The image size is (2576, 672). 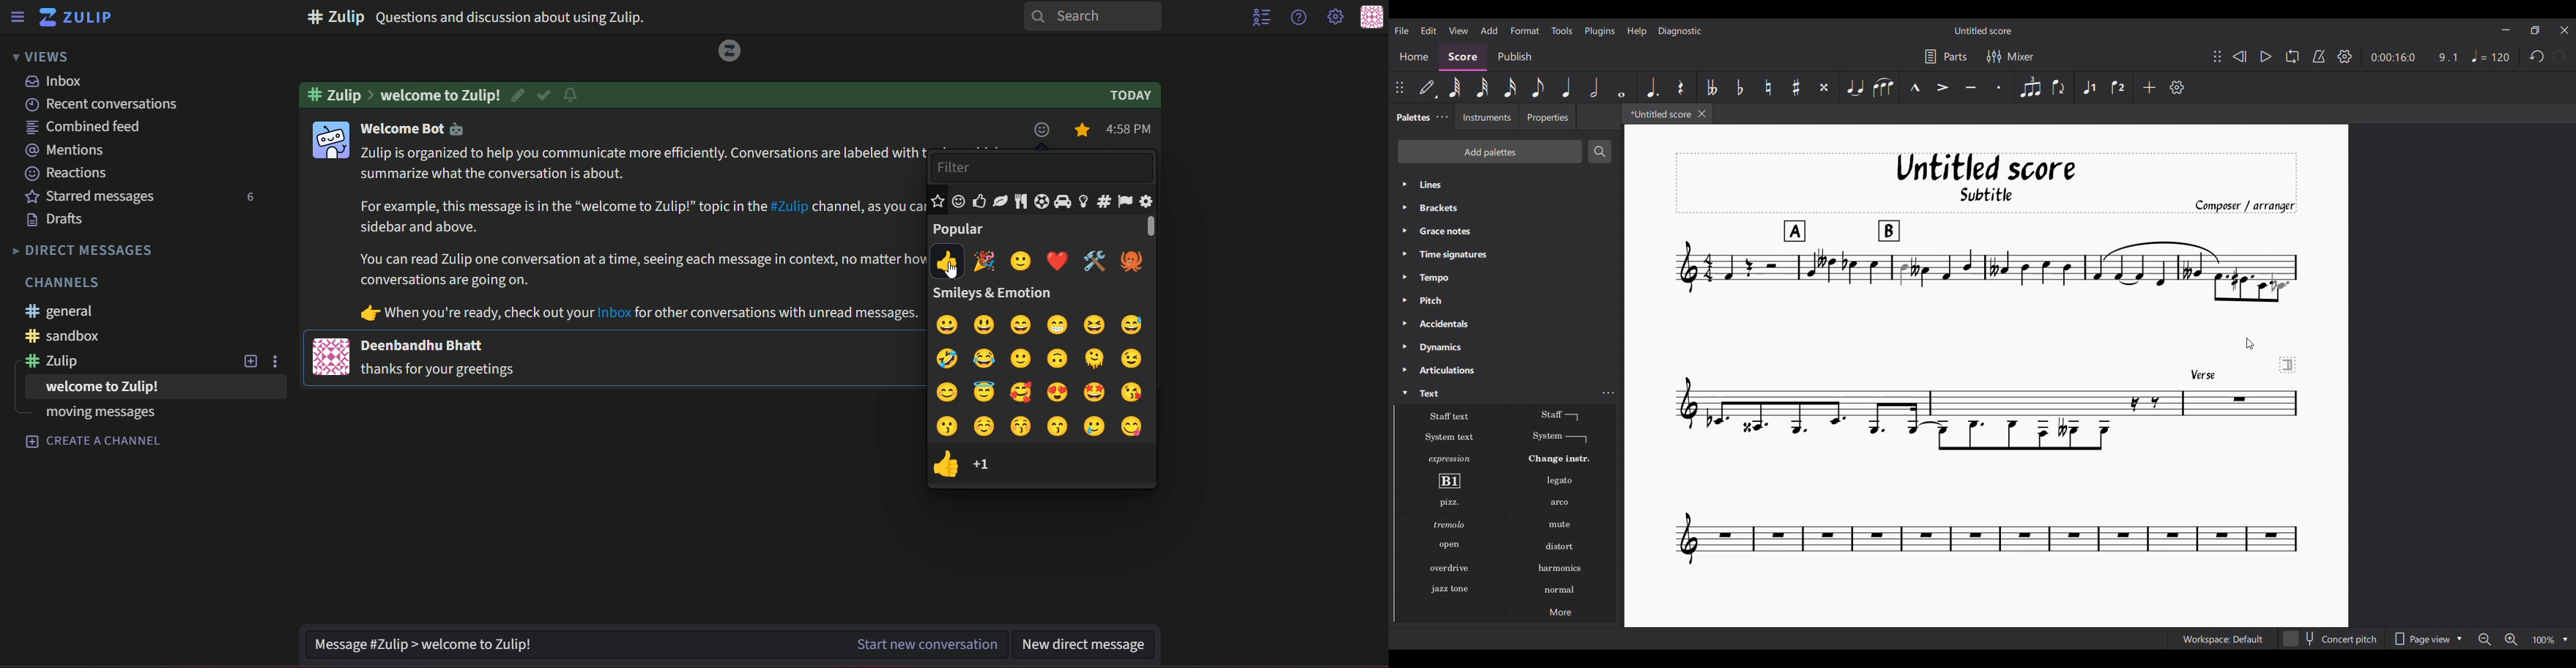 What do you see at coordinates (1370, 17) in the screenshot?
I see `personal menu` at bounding box center [1370, 17].